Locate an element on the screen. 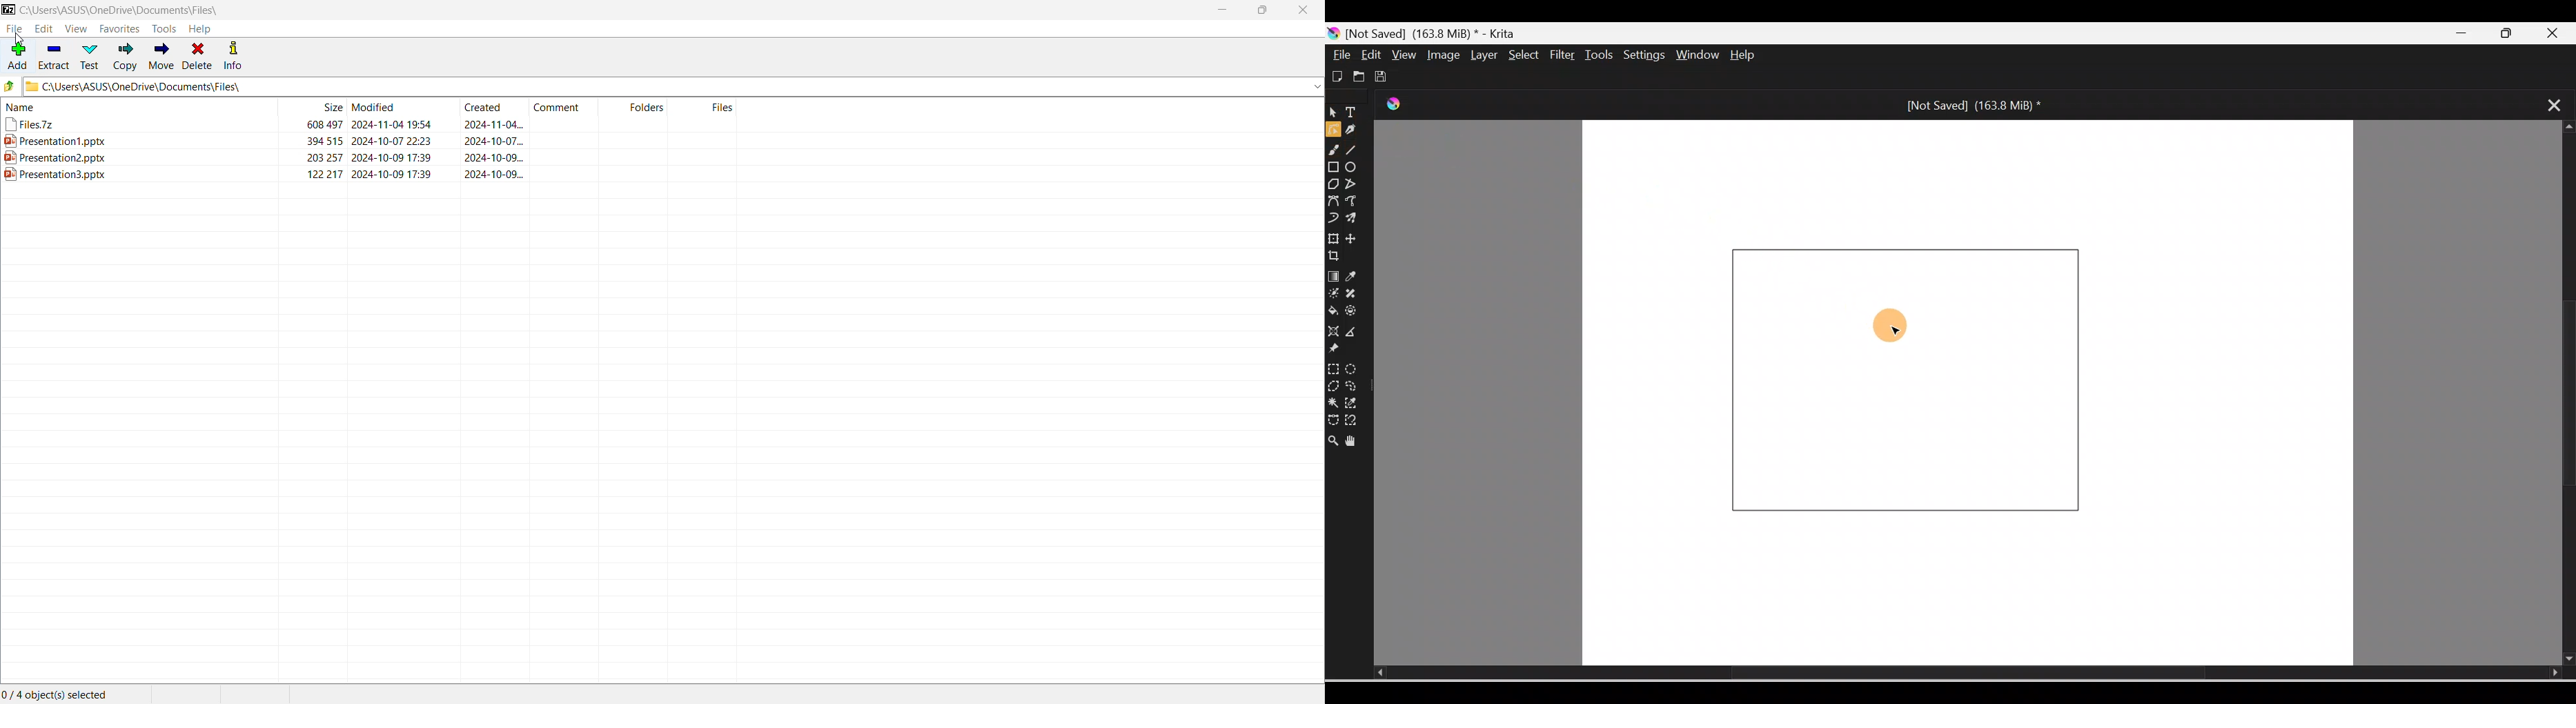 The image size is (2576, 728). File is located at coordinates (15, 29).